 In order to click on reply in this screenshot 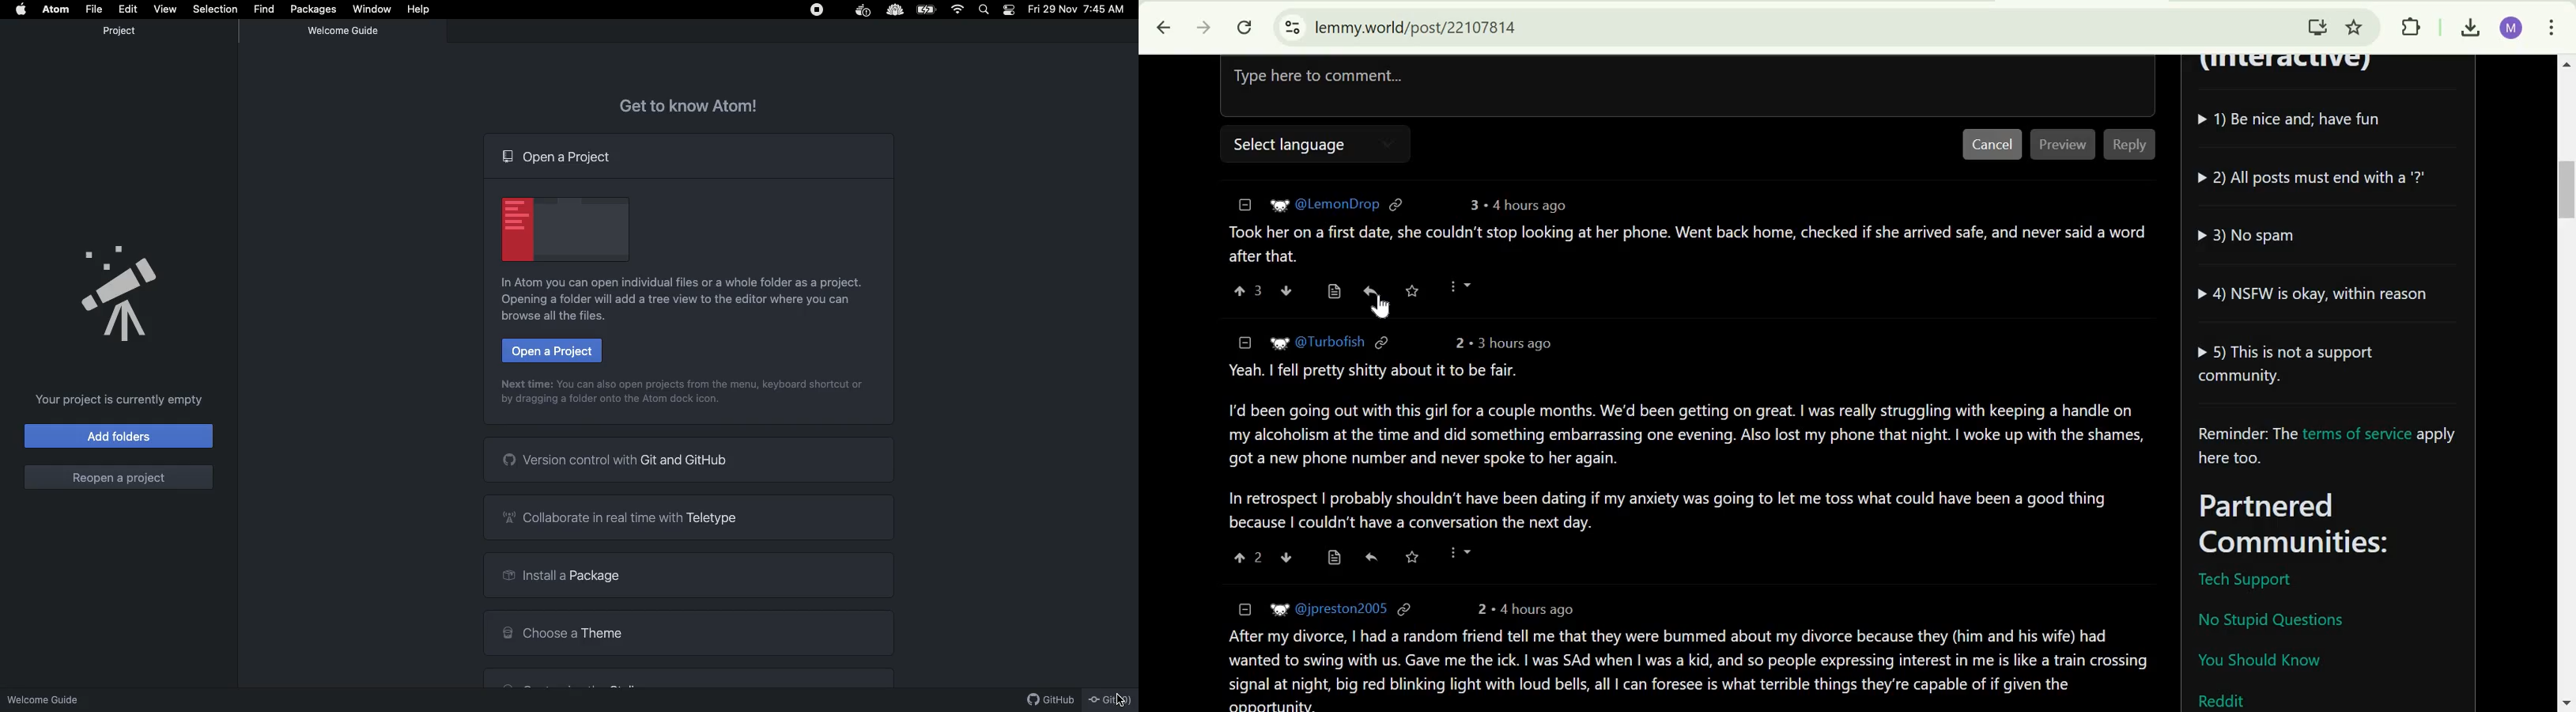, I will do `click(1372, 556)`.